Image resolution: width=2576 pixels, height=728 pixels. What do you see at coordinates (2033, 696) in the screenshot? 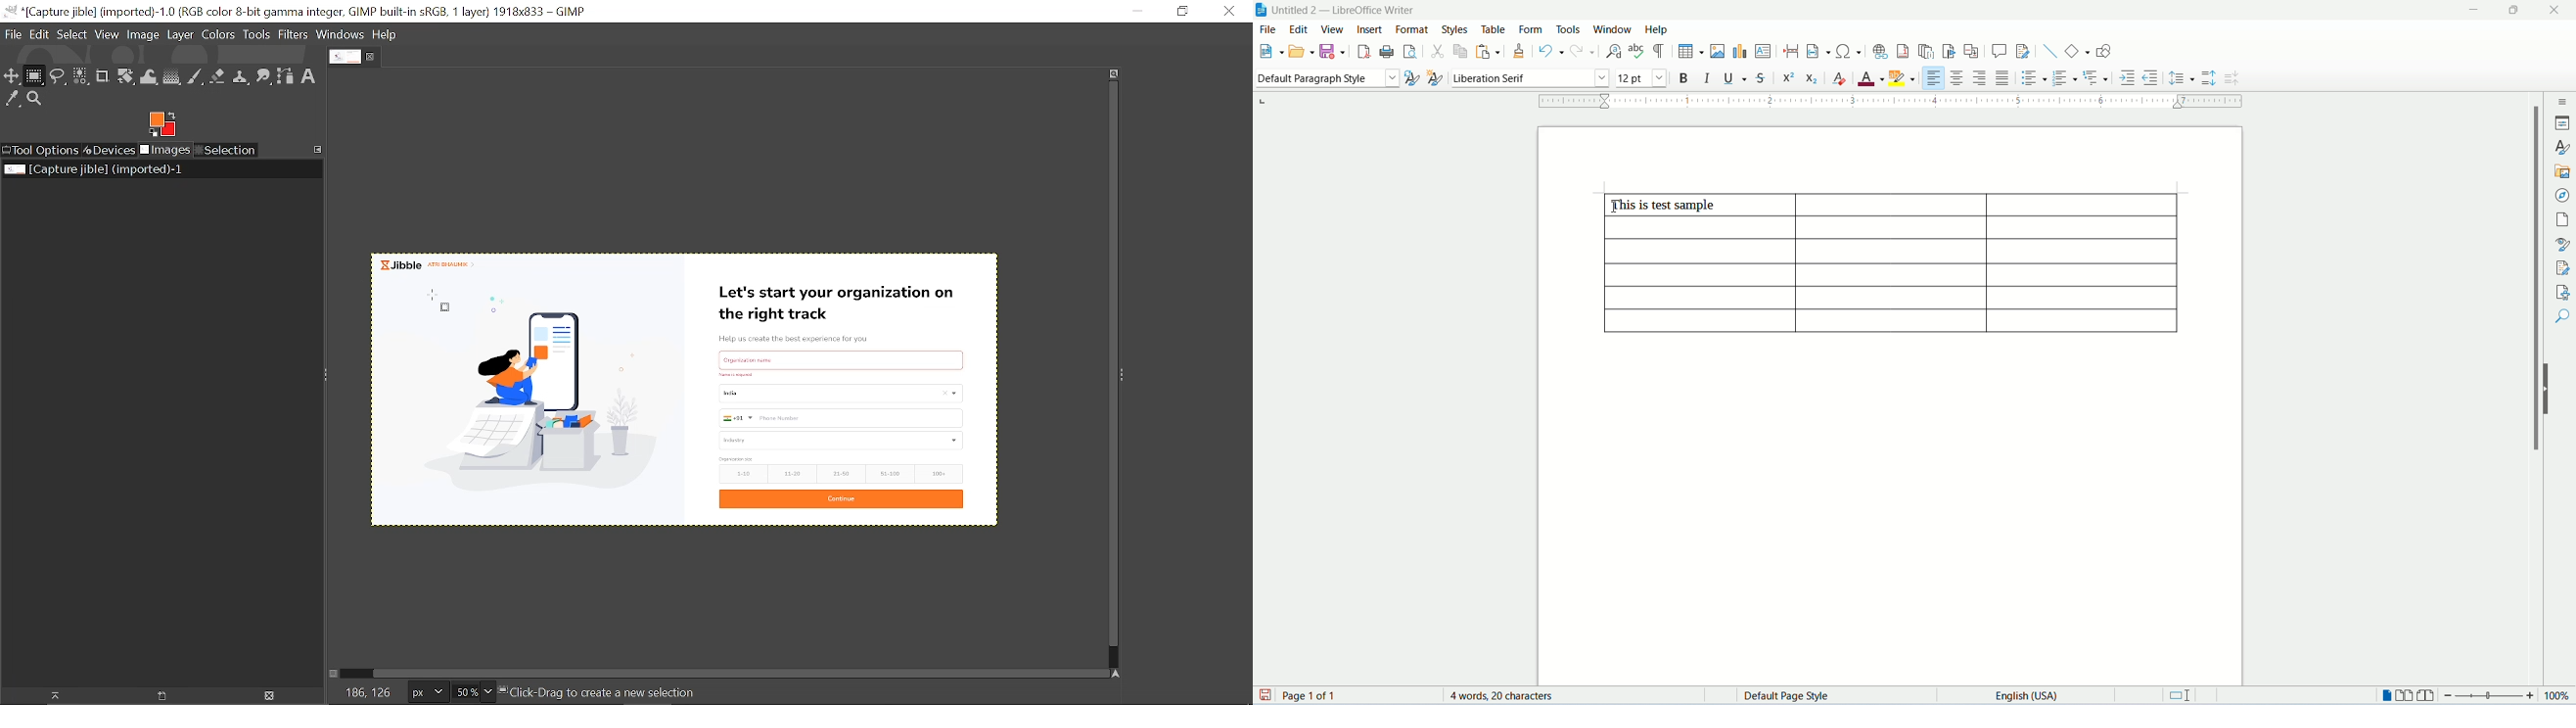
I see `text language` at bounding box center [2033, 696].